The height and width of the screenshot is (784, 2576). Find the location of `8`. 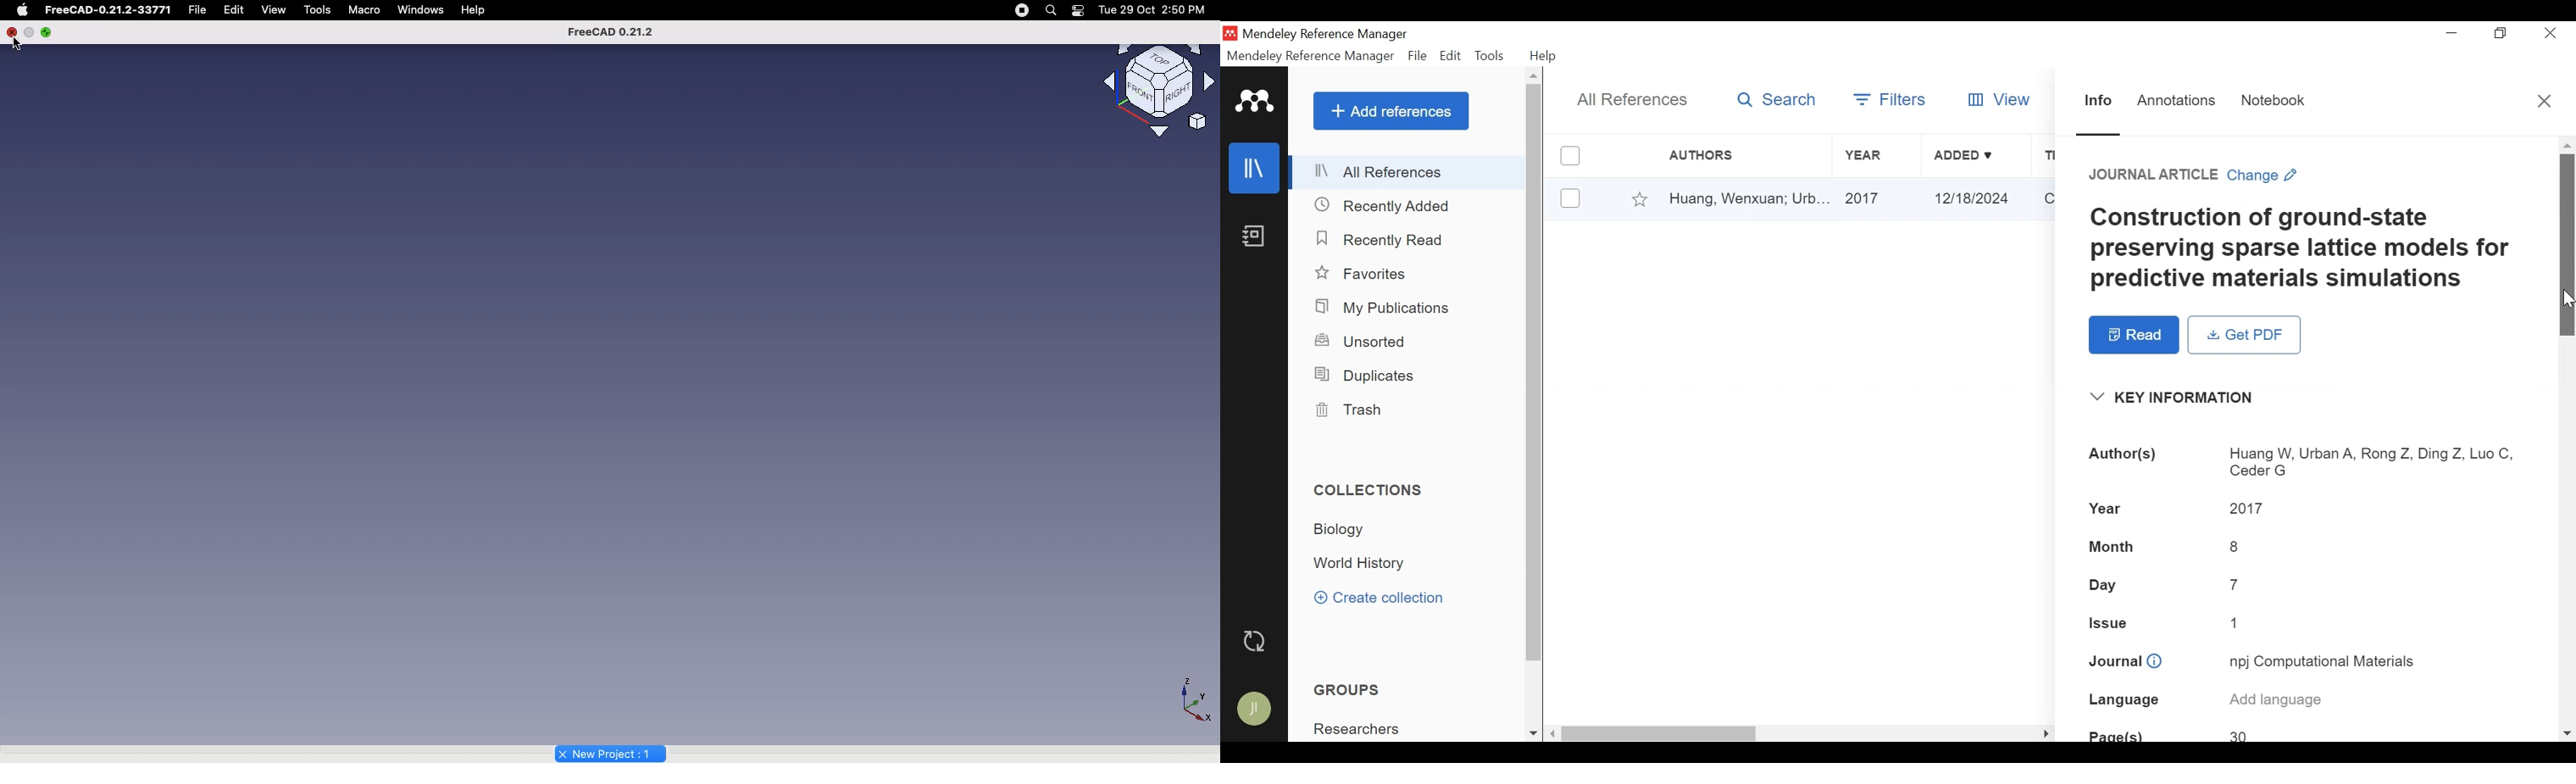

8 is located at coordinates (2236, 546).